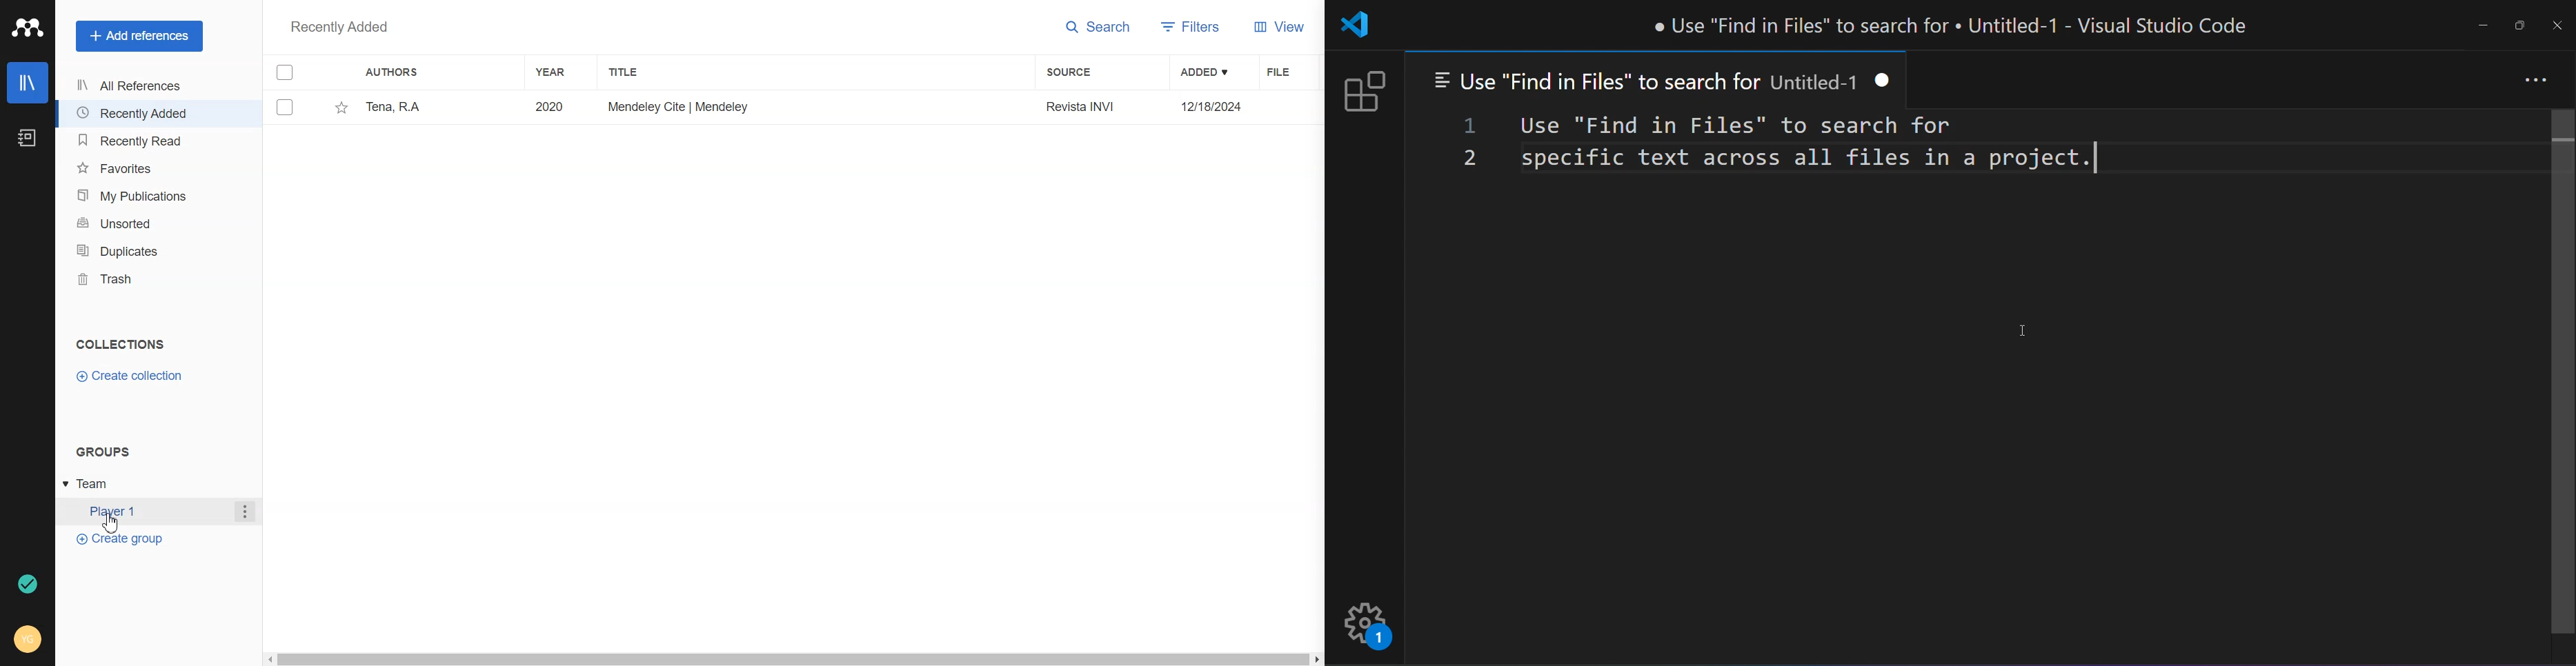 The width and height of the screenshot is (2576, 672). What do you see at coordinates (139, 141) in the screenshot?
I see `Recently Read` at bounding box center [139, 141].